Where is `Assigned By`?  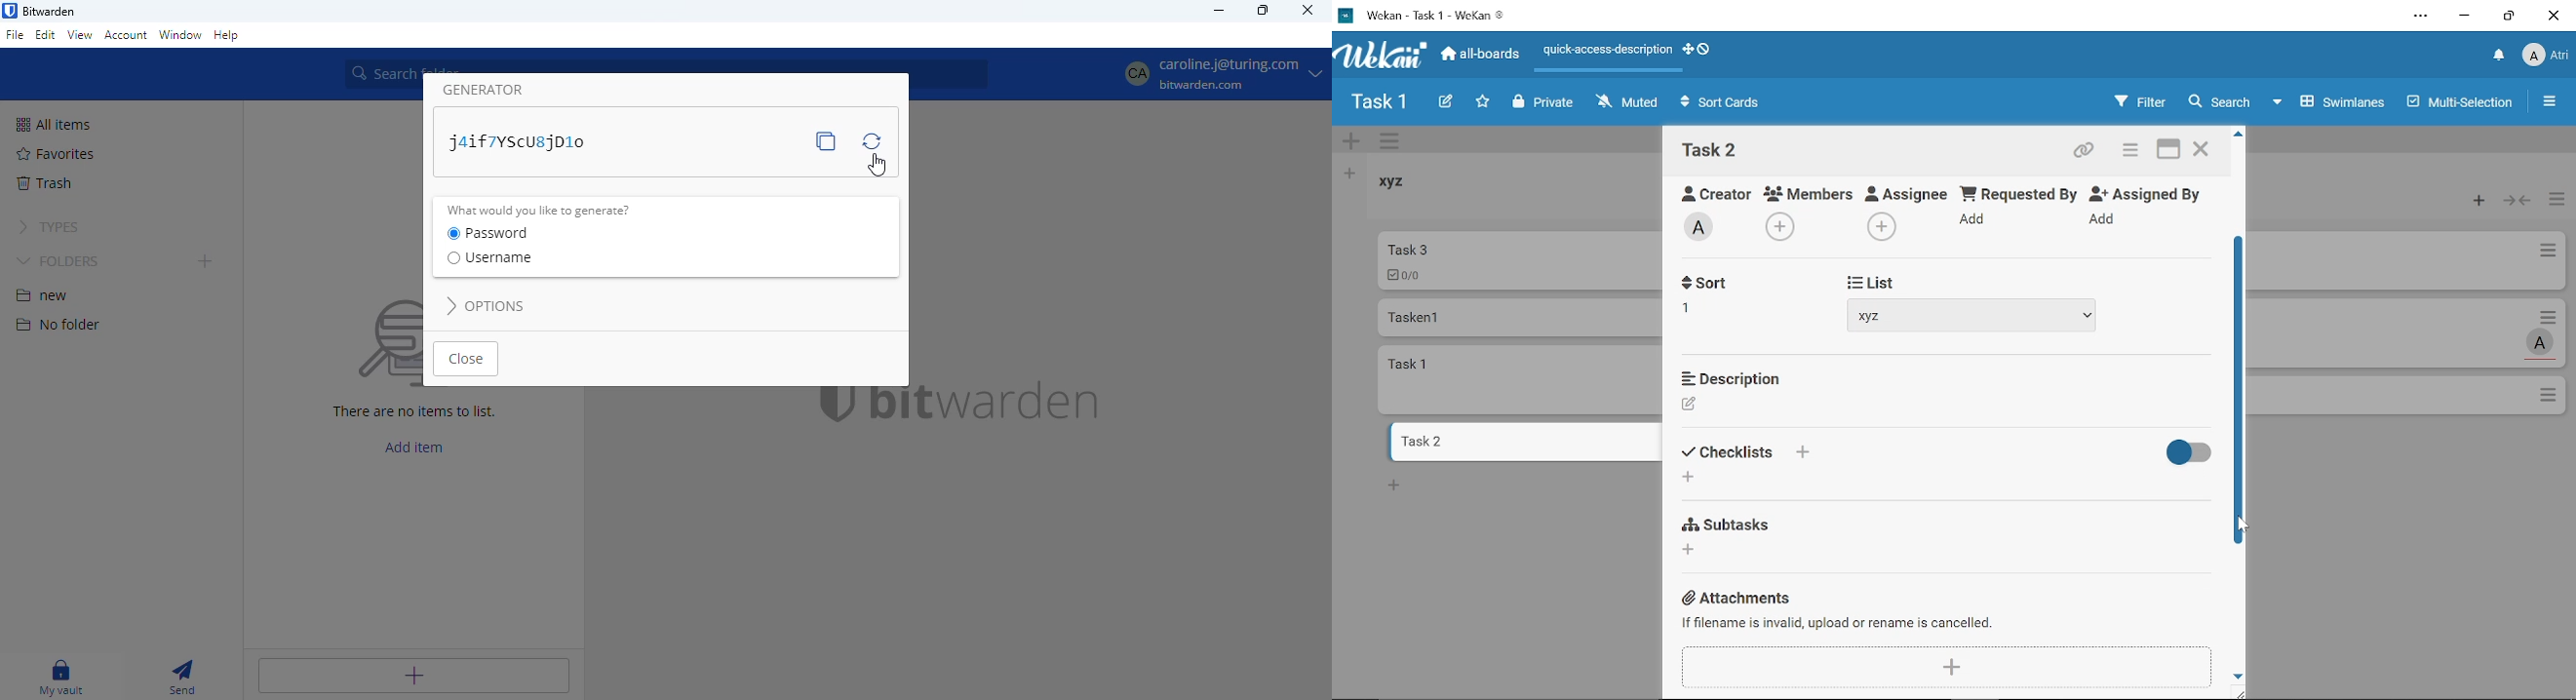
Assigned By is located at coordinates (2153, 192).